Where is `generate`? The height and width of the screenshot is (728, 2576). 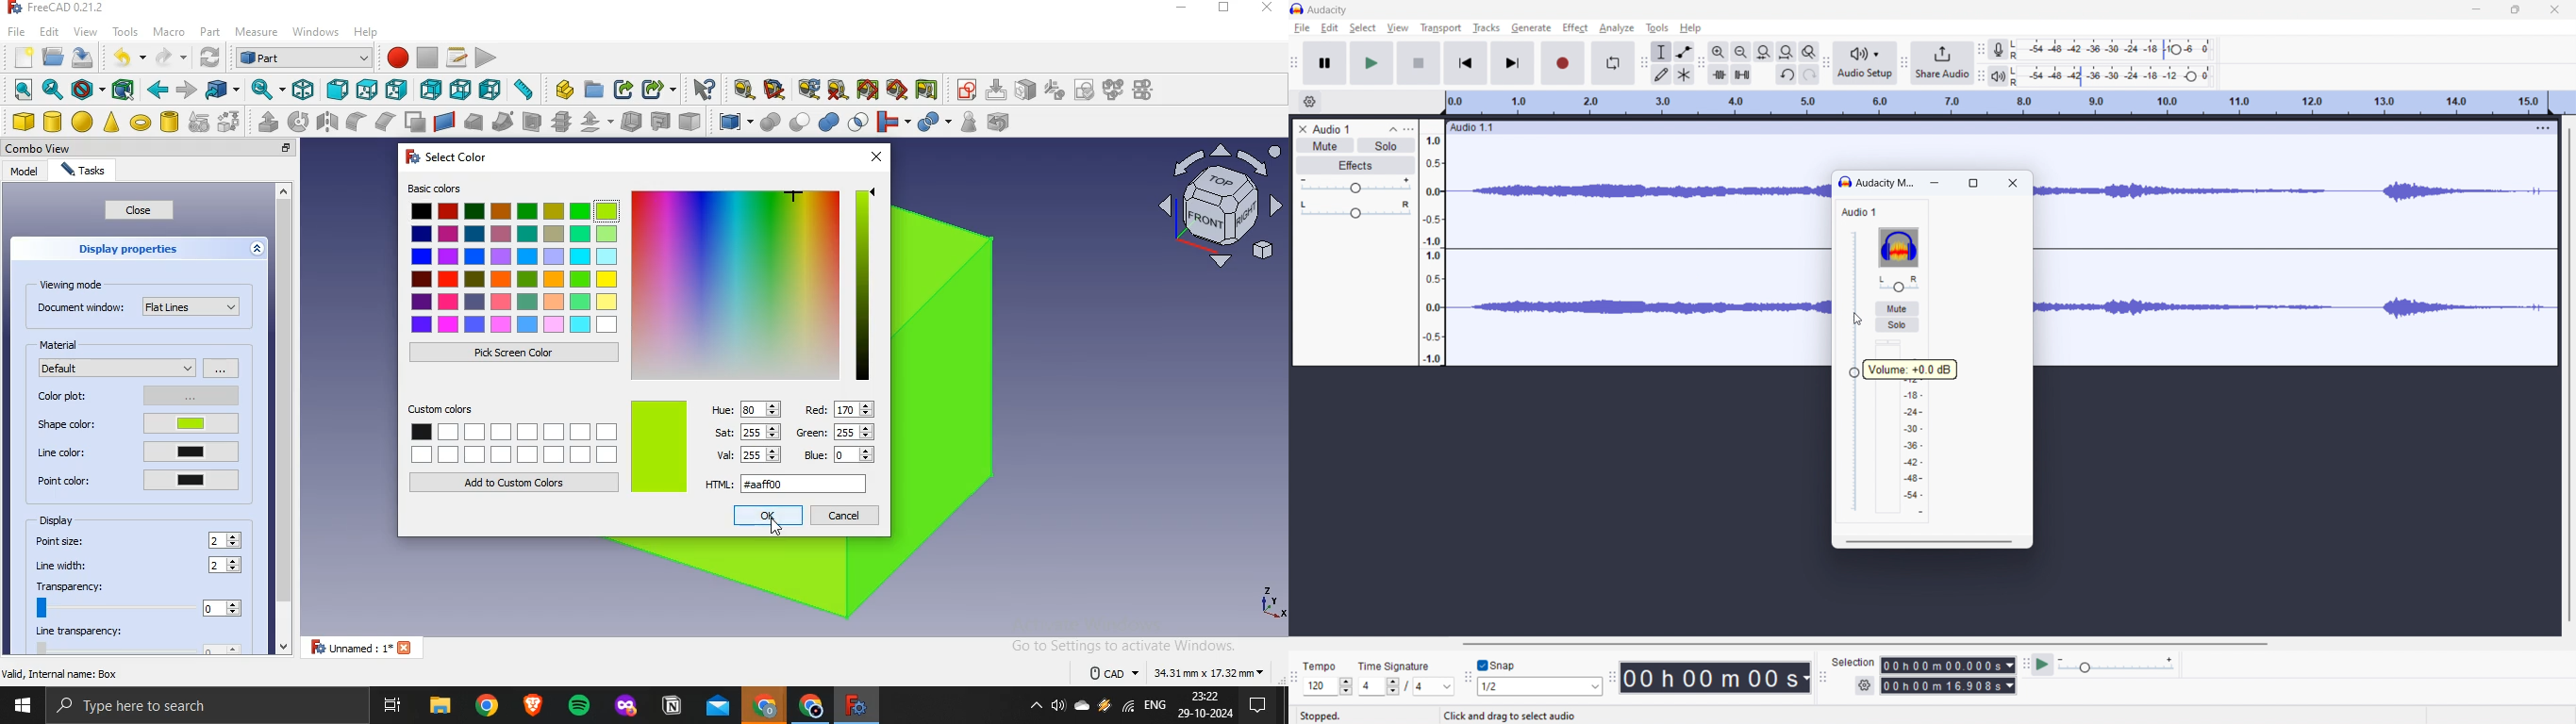 generate is located at coordinates (1531, 27).